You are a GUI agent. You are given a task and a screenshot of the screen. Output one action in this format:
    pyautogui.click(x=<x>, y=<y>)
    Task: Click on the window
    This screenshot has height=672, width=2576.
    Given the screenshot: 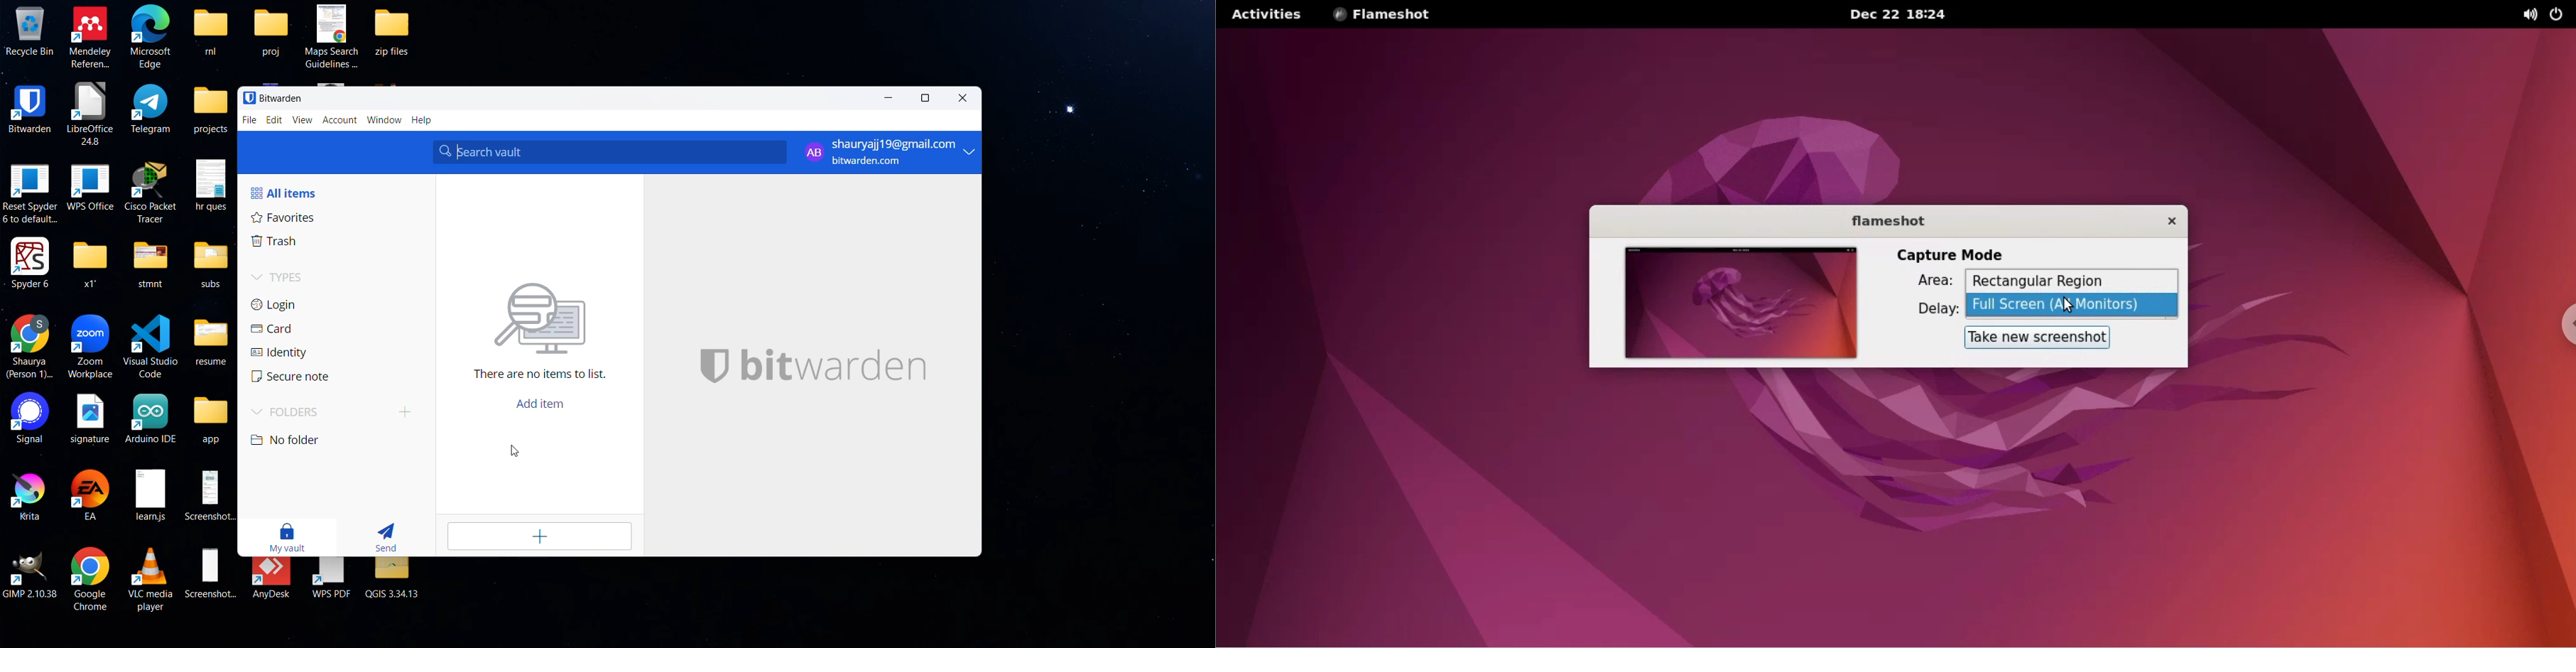 What is the action you would take?
    pyautogui.click(x=385, y=121)
    